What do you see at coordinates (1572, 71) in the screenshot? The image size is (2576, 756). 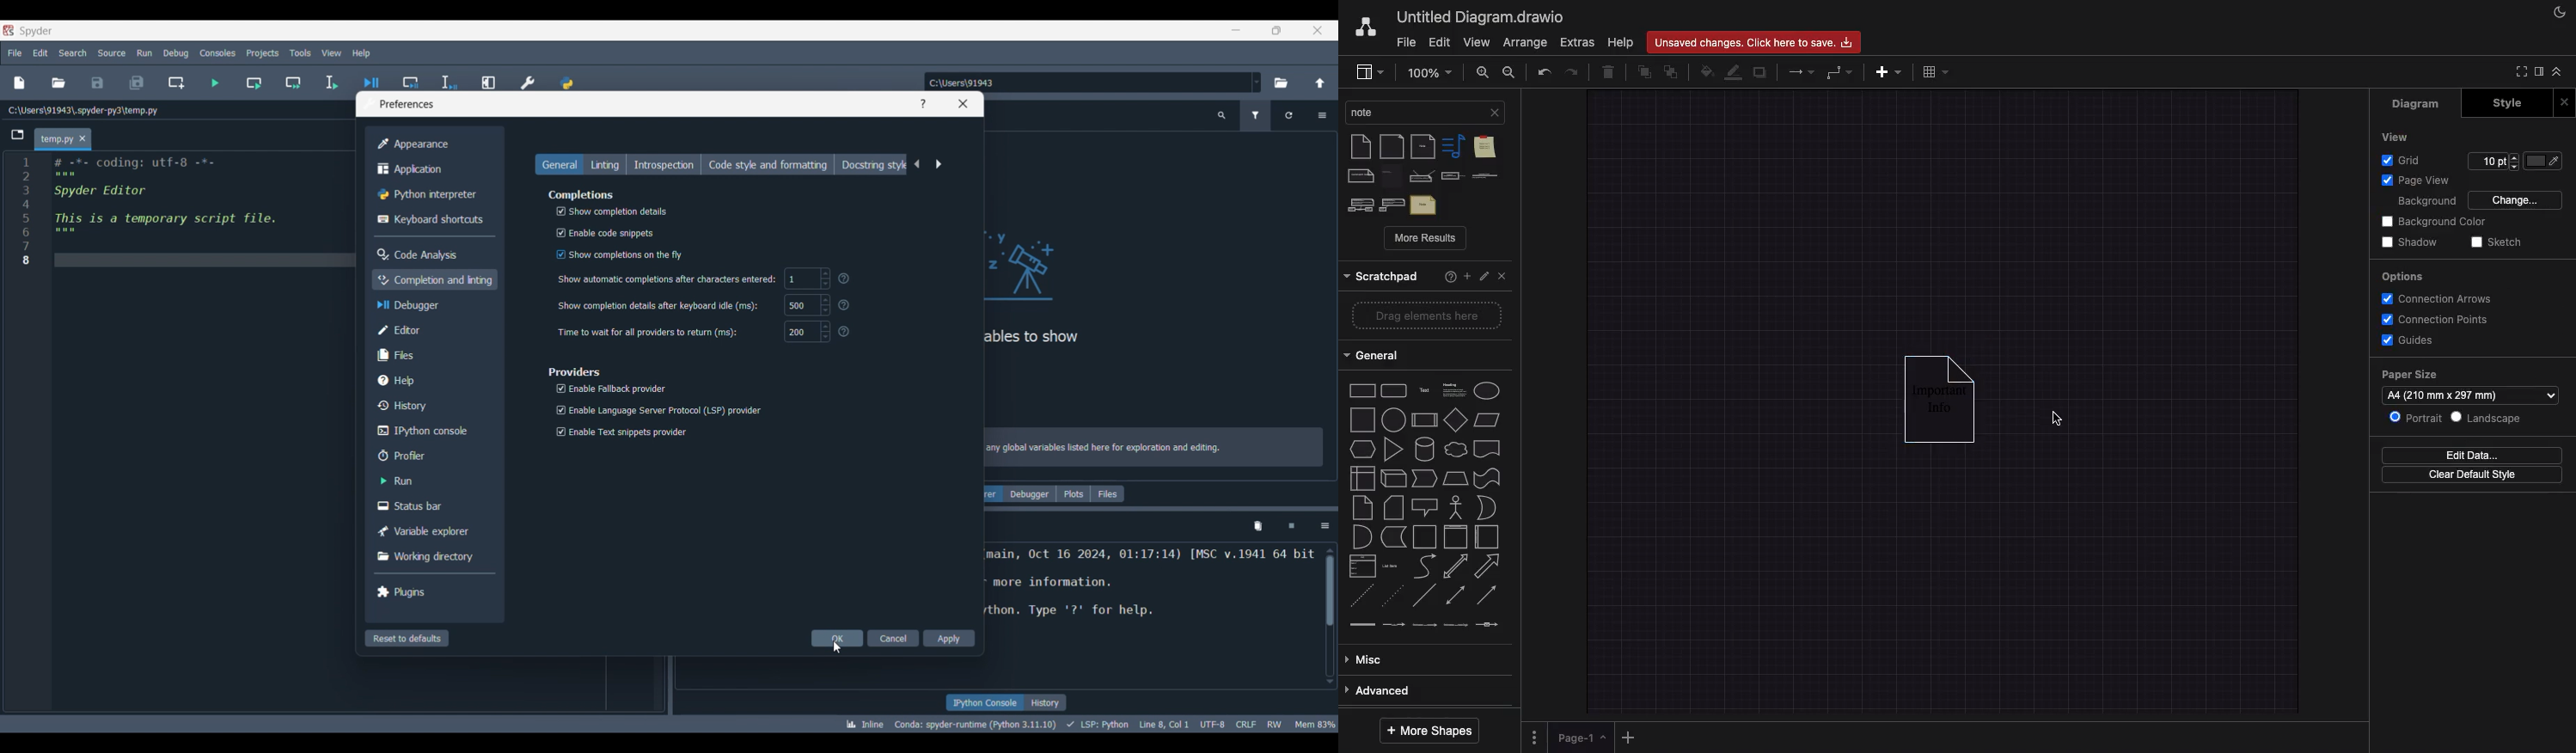 I see `Redo` at bounding box center [1572, 71].